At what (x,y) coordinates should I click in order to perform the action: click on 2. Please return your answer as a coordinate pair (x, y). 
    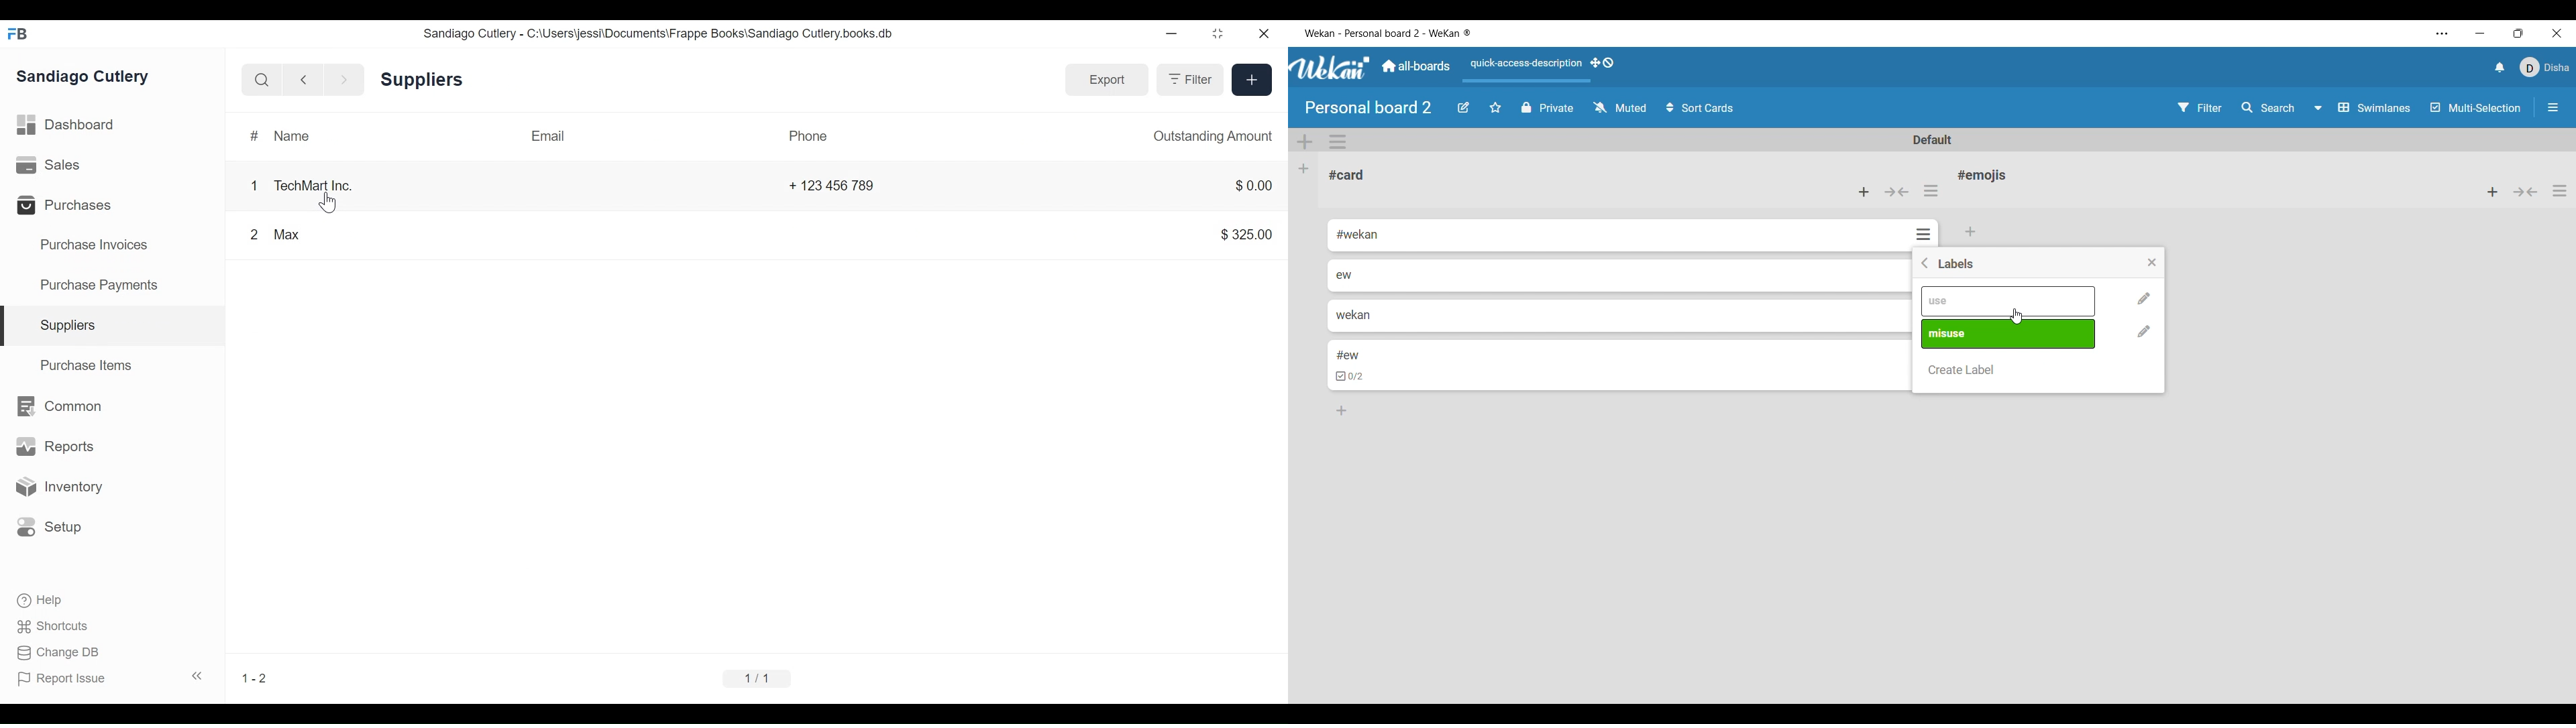
    Looking at the image, I should click on (250, 234).